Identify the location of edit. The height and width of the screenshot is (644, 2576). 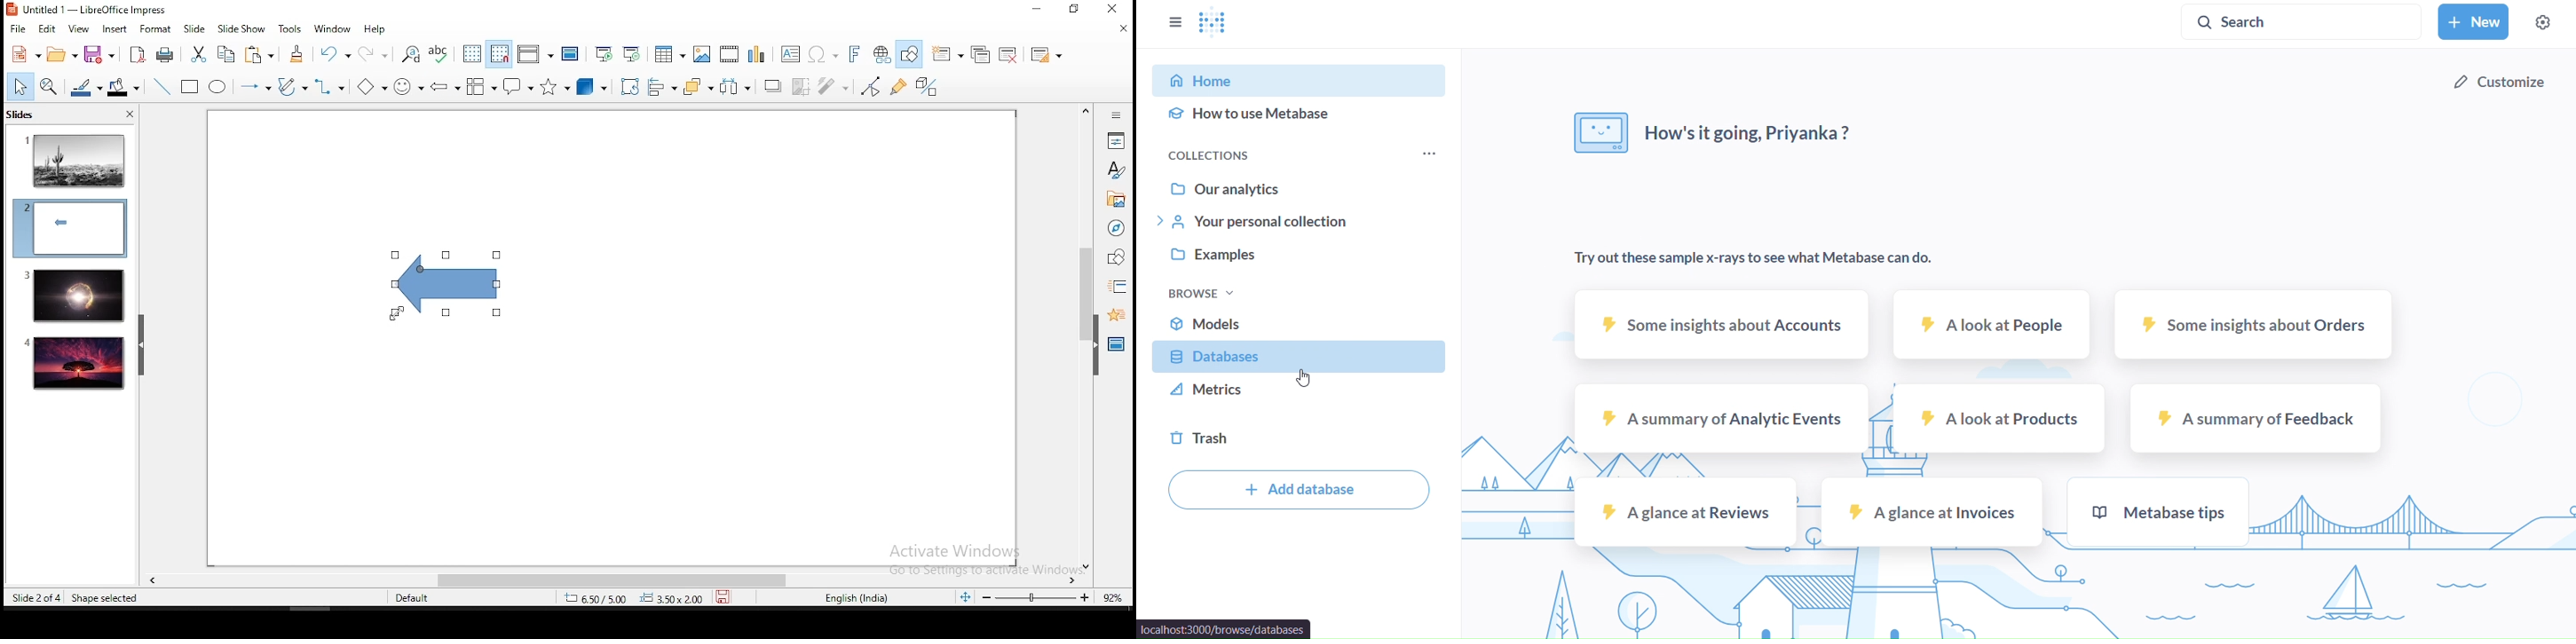
(47, 29).